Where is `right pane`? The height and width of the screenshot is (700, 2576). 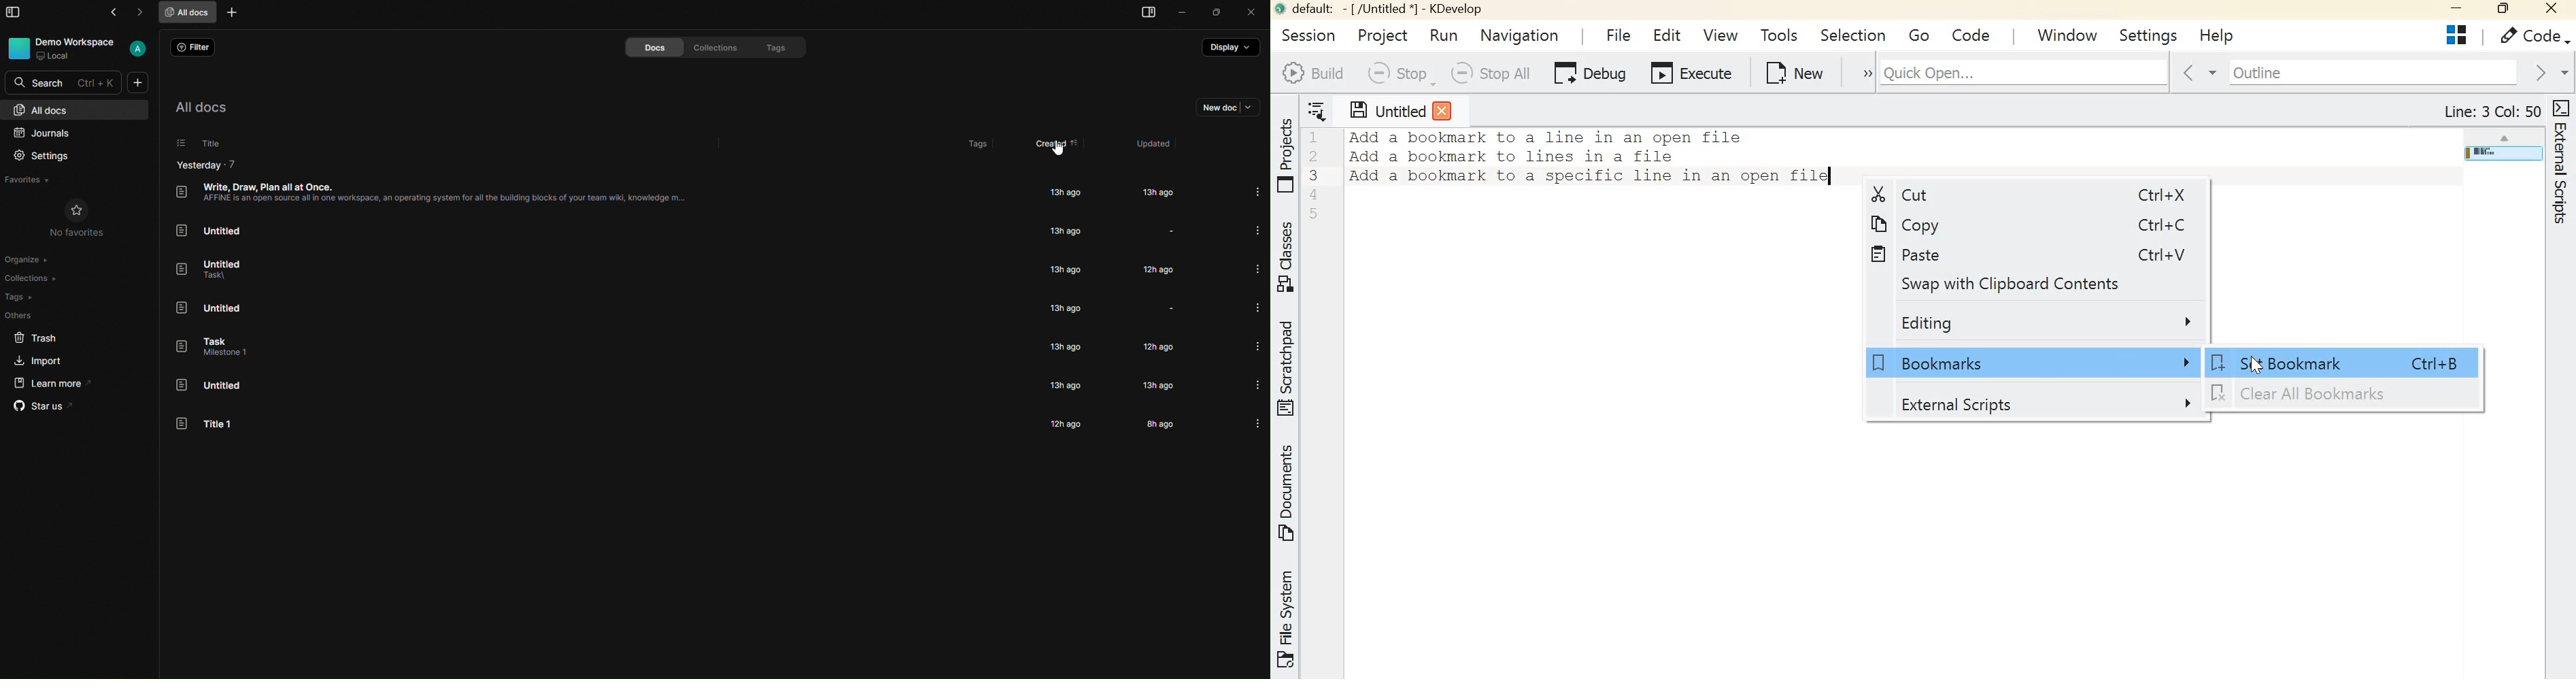 right pane is located at coordinates (1142, 13).